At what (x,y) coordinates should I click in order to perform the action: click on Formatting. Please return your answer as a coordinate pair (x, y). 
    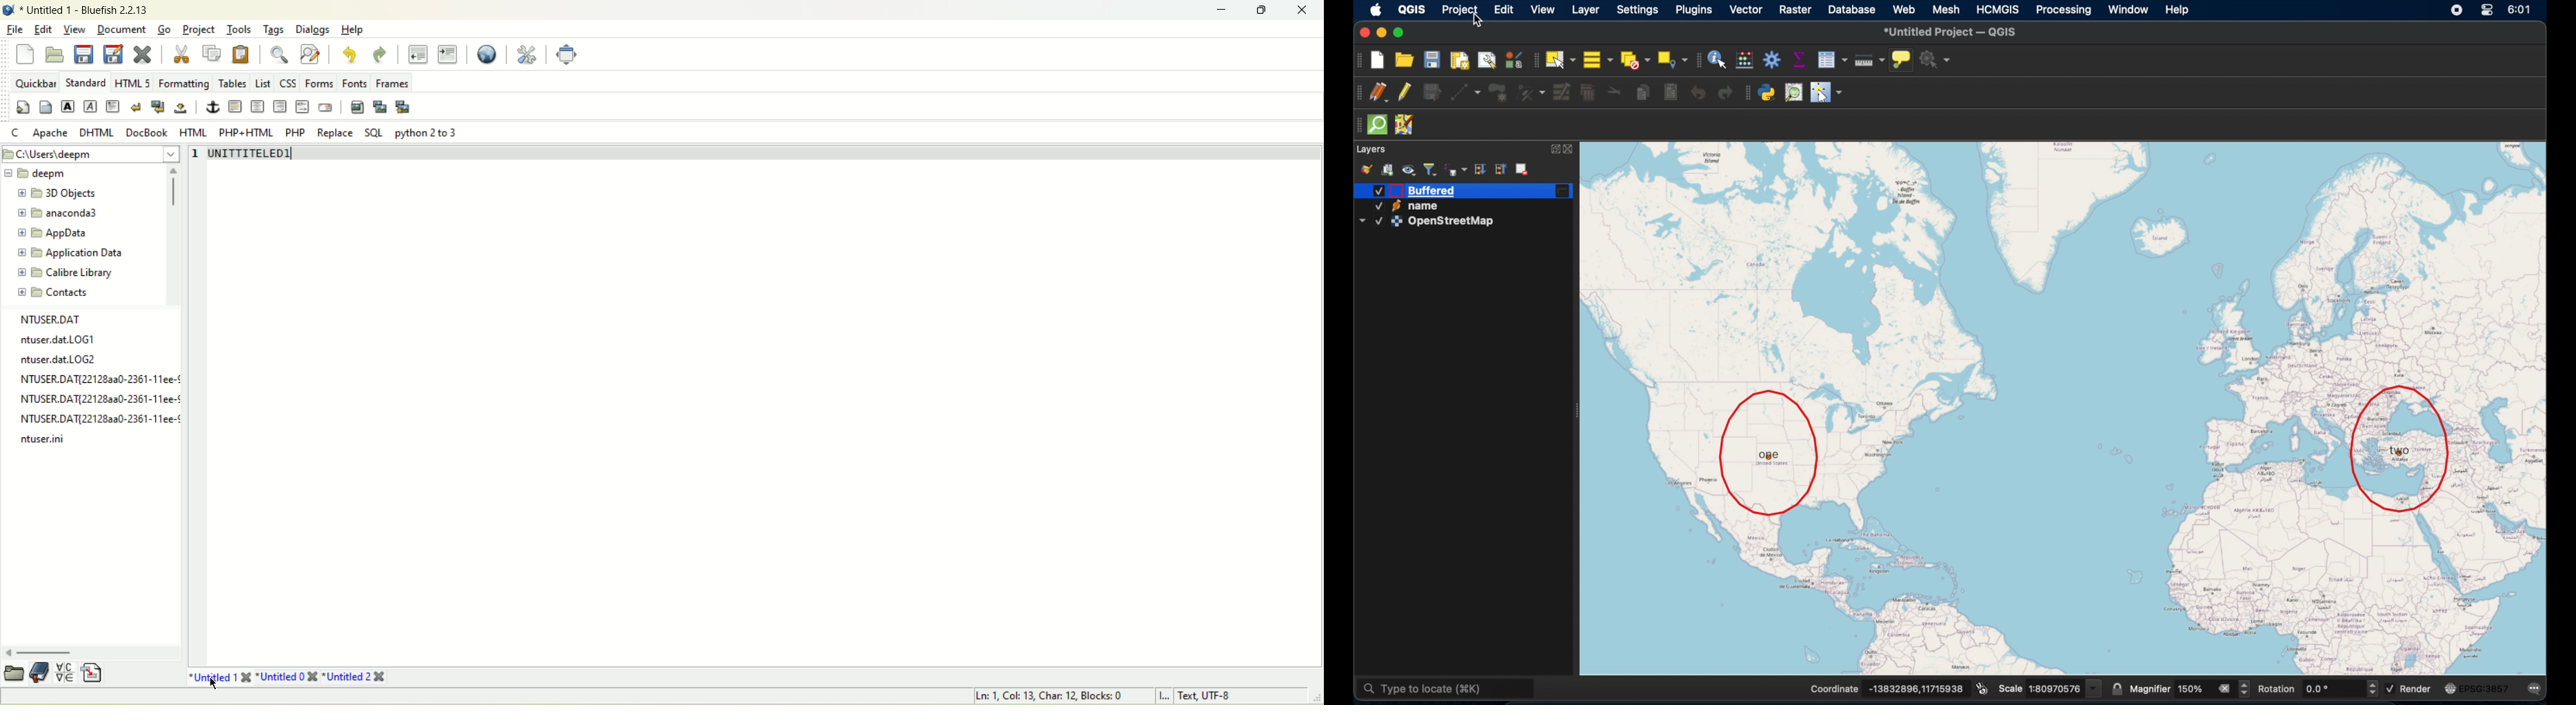
    Looking at the image, I should click on (181, 81).